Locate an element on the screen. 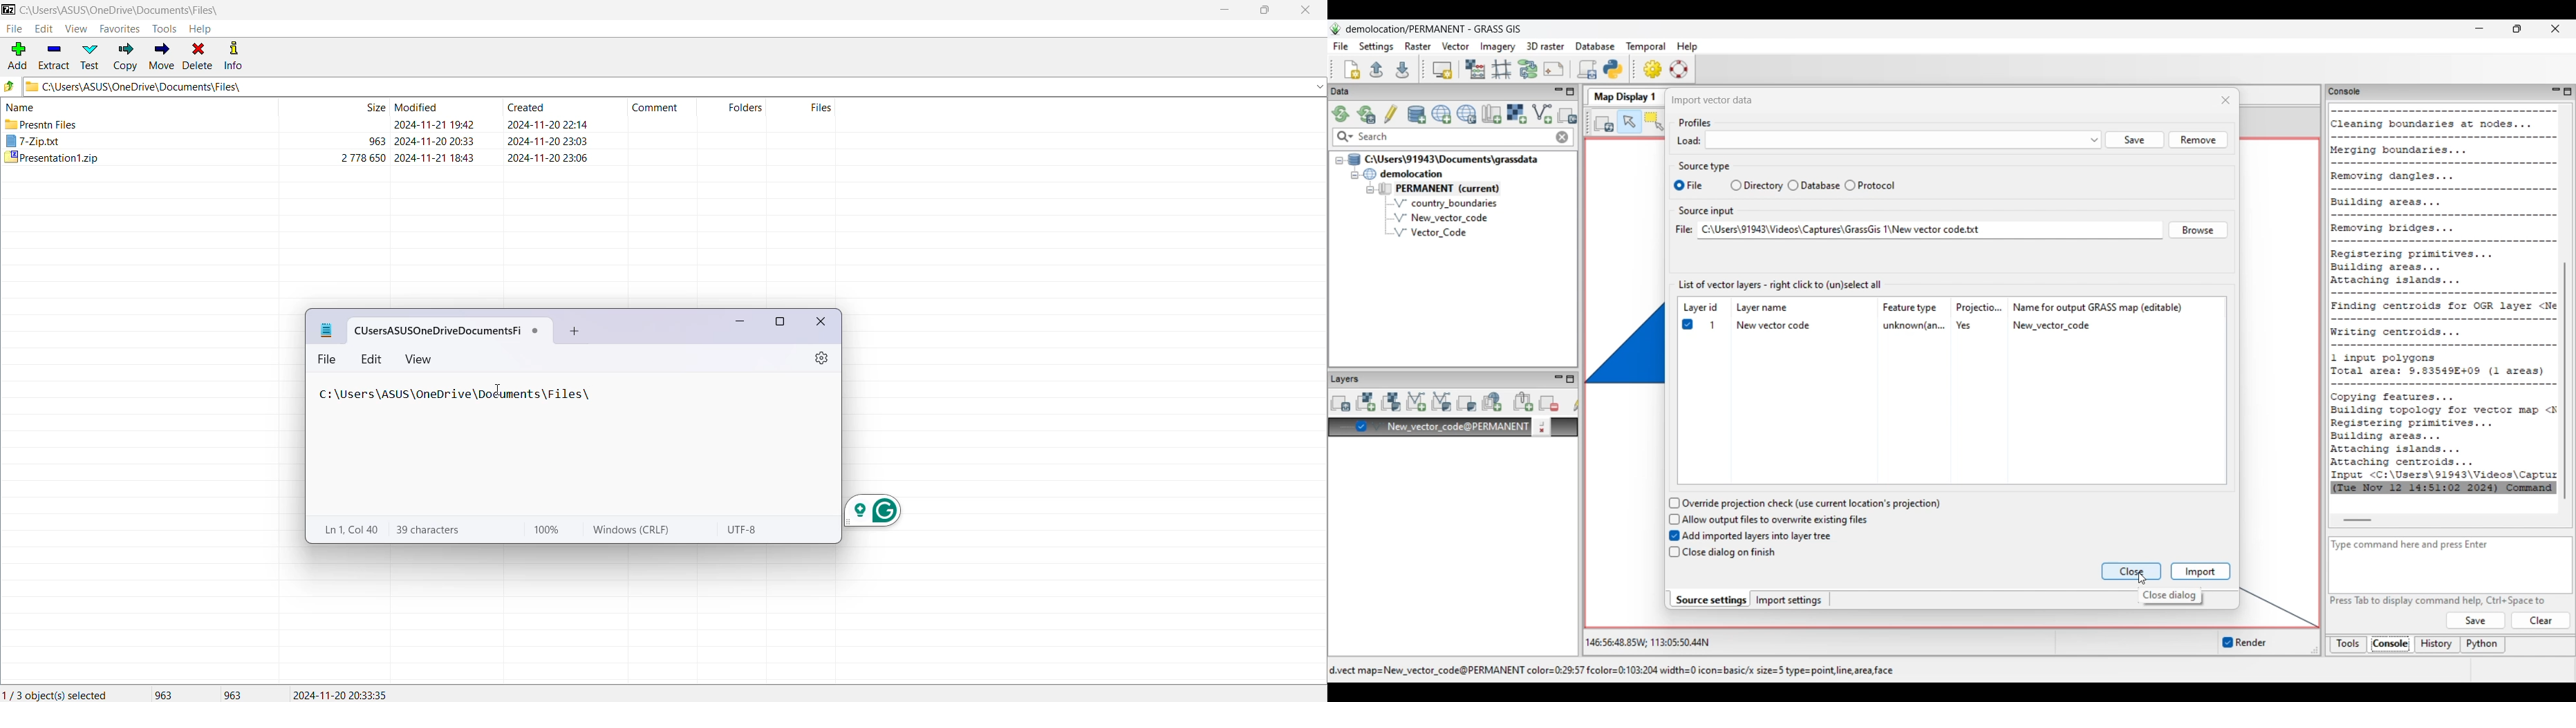 The image size is (2576, 728). created date & time is located at coordinates (549, 124).